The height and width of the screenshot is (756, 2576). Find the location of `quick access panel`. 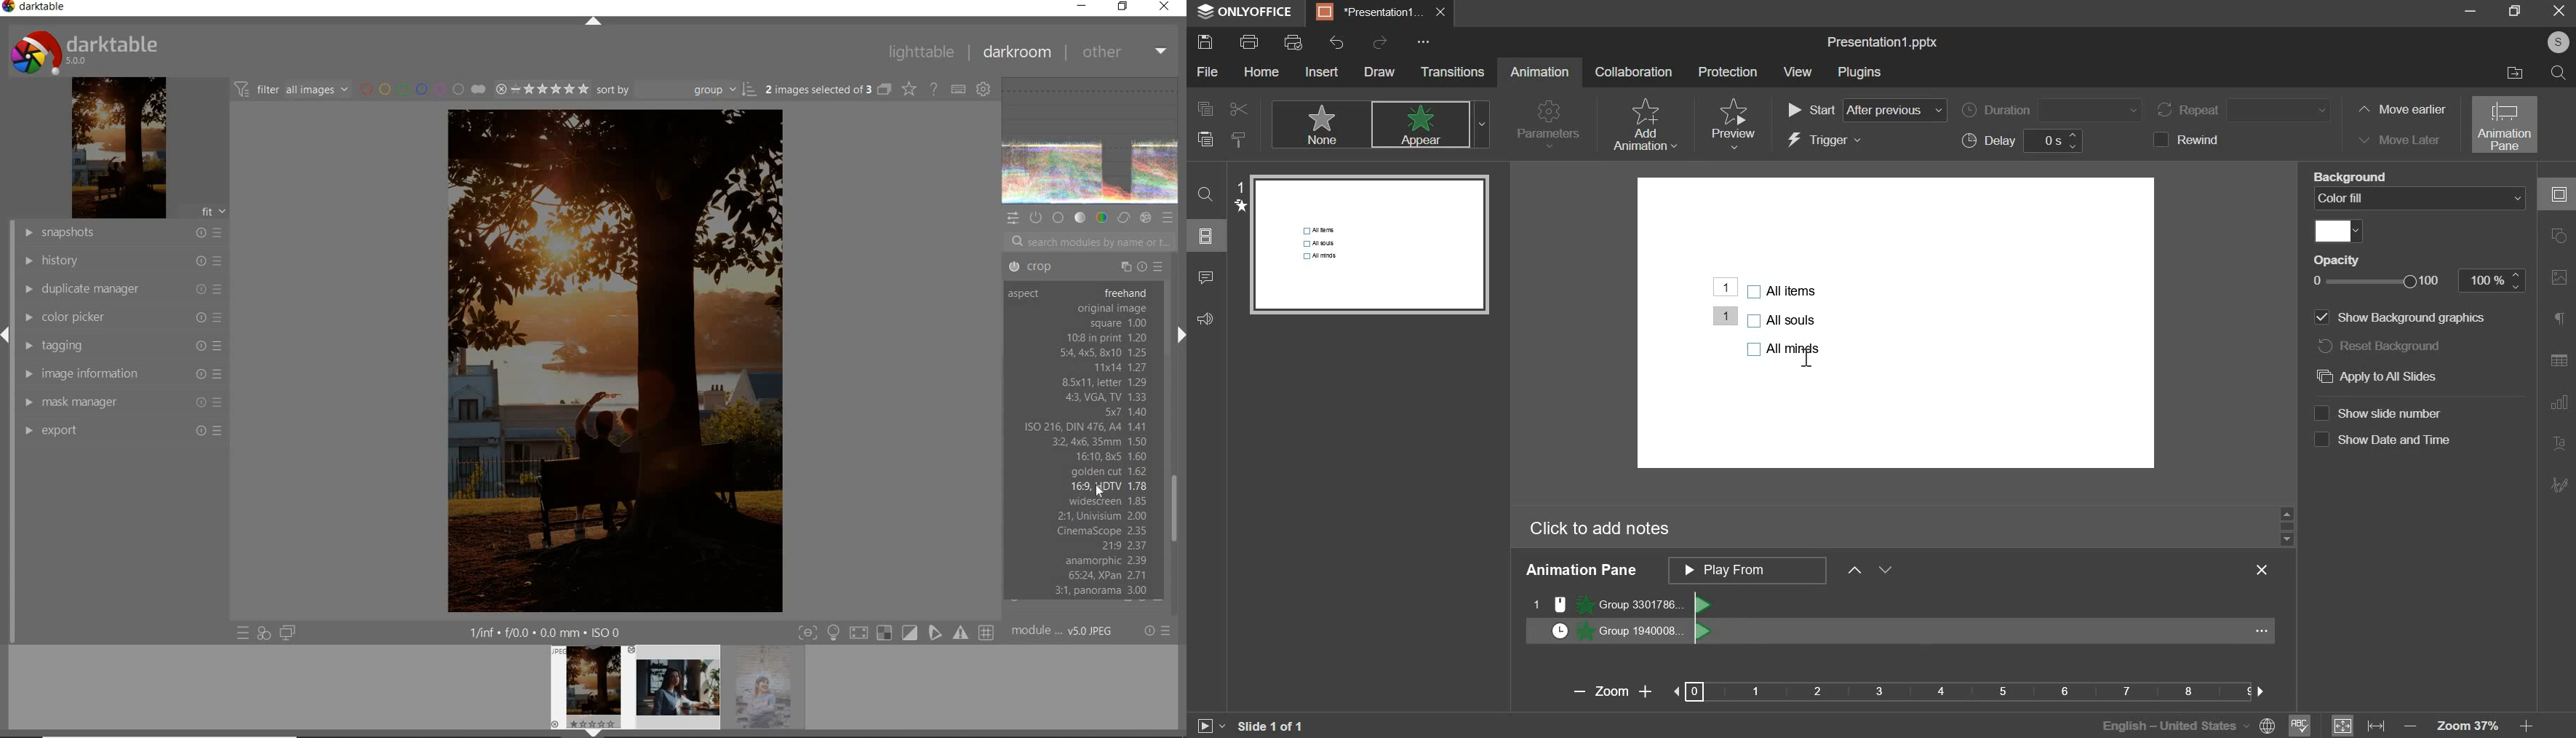

quick access panel is located at coordinates (1013, 221).